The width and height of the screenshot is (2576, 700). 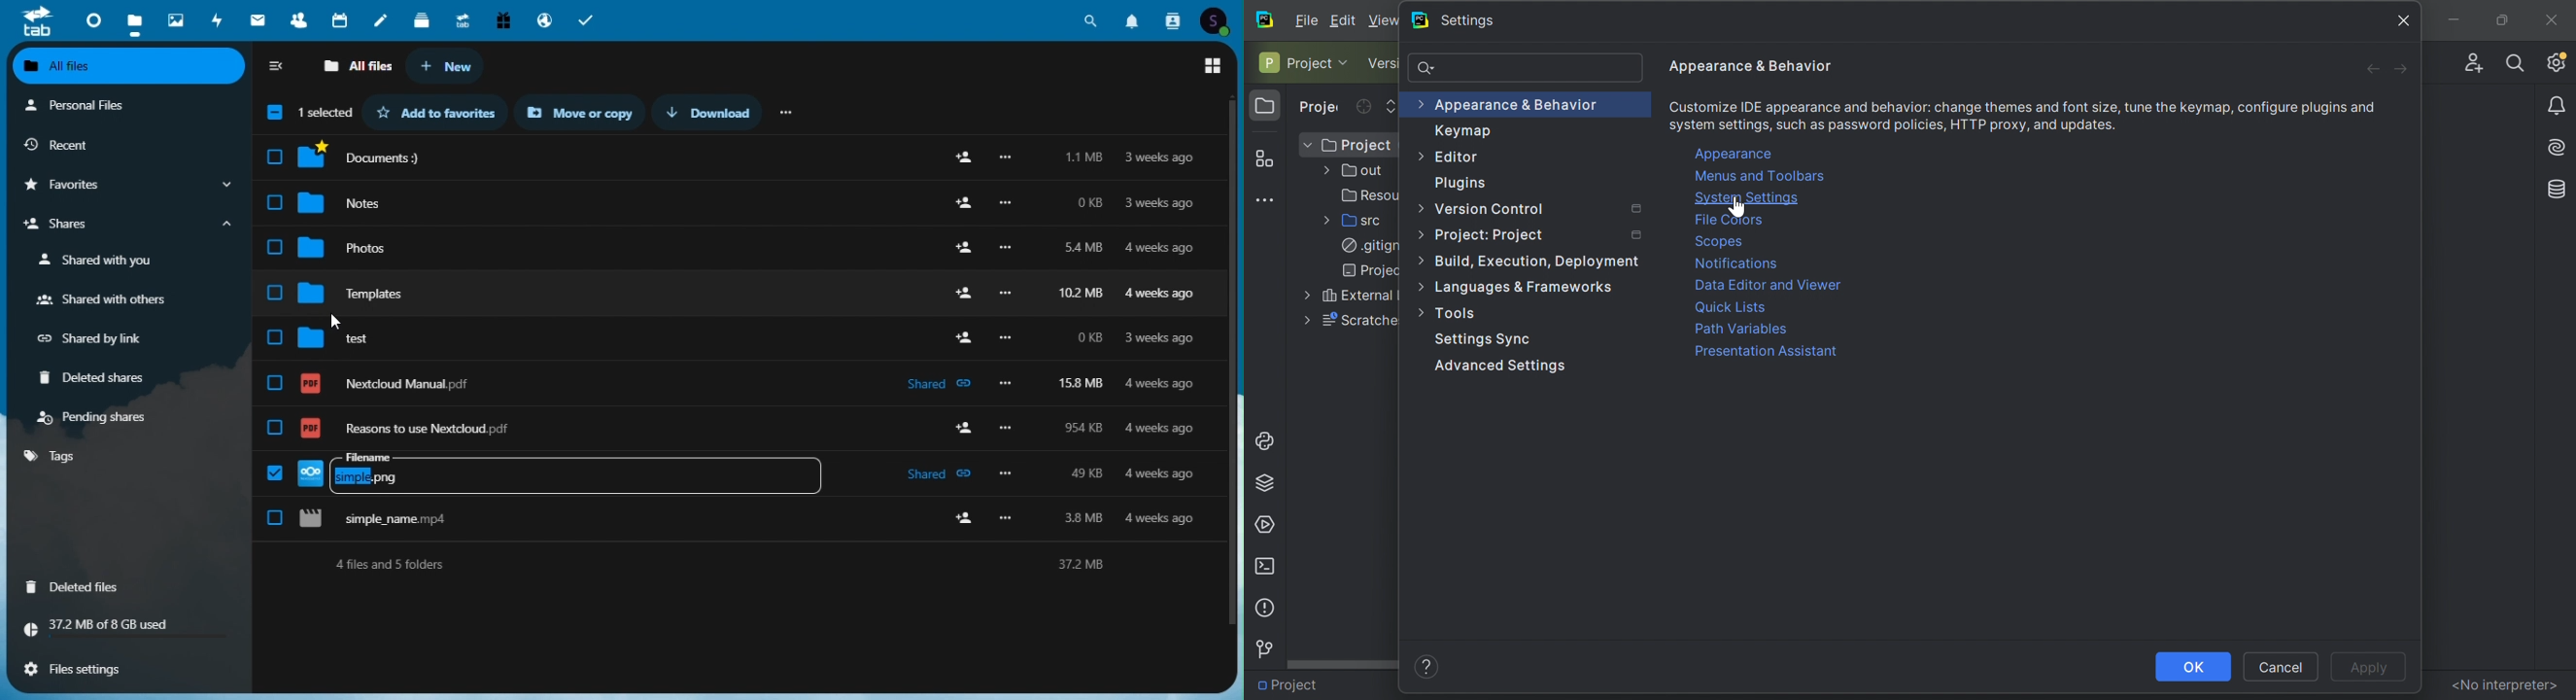 I want to click on Photos 54 Mb 4 weeks ago, so click(x=738, y=242).